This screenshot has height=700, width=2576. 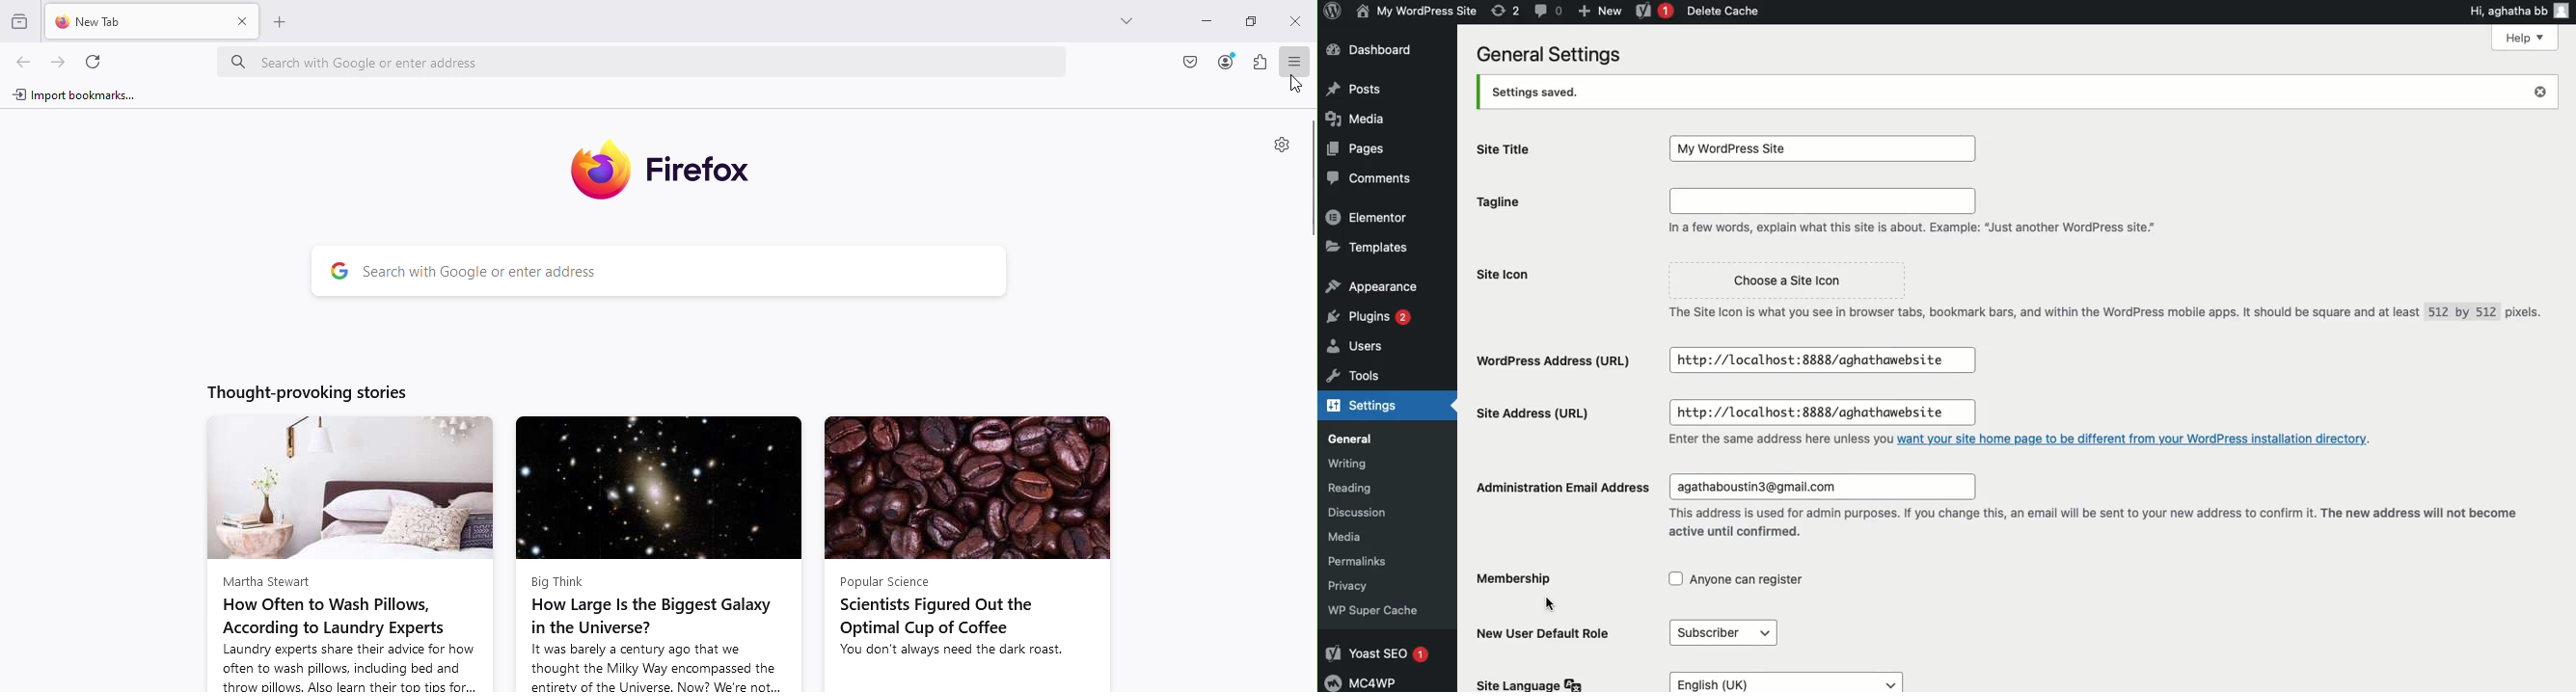 What do you see at coordinates (324, 388) in the screenshot?
I see `Thought-provoking stories` at bounding box center [324, 388].